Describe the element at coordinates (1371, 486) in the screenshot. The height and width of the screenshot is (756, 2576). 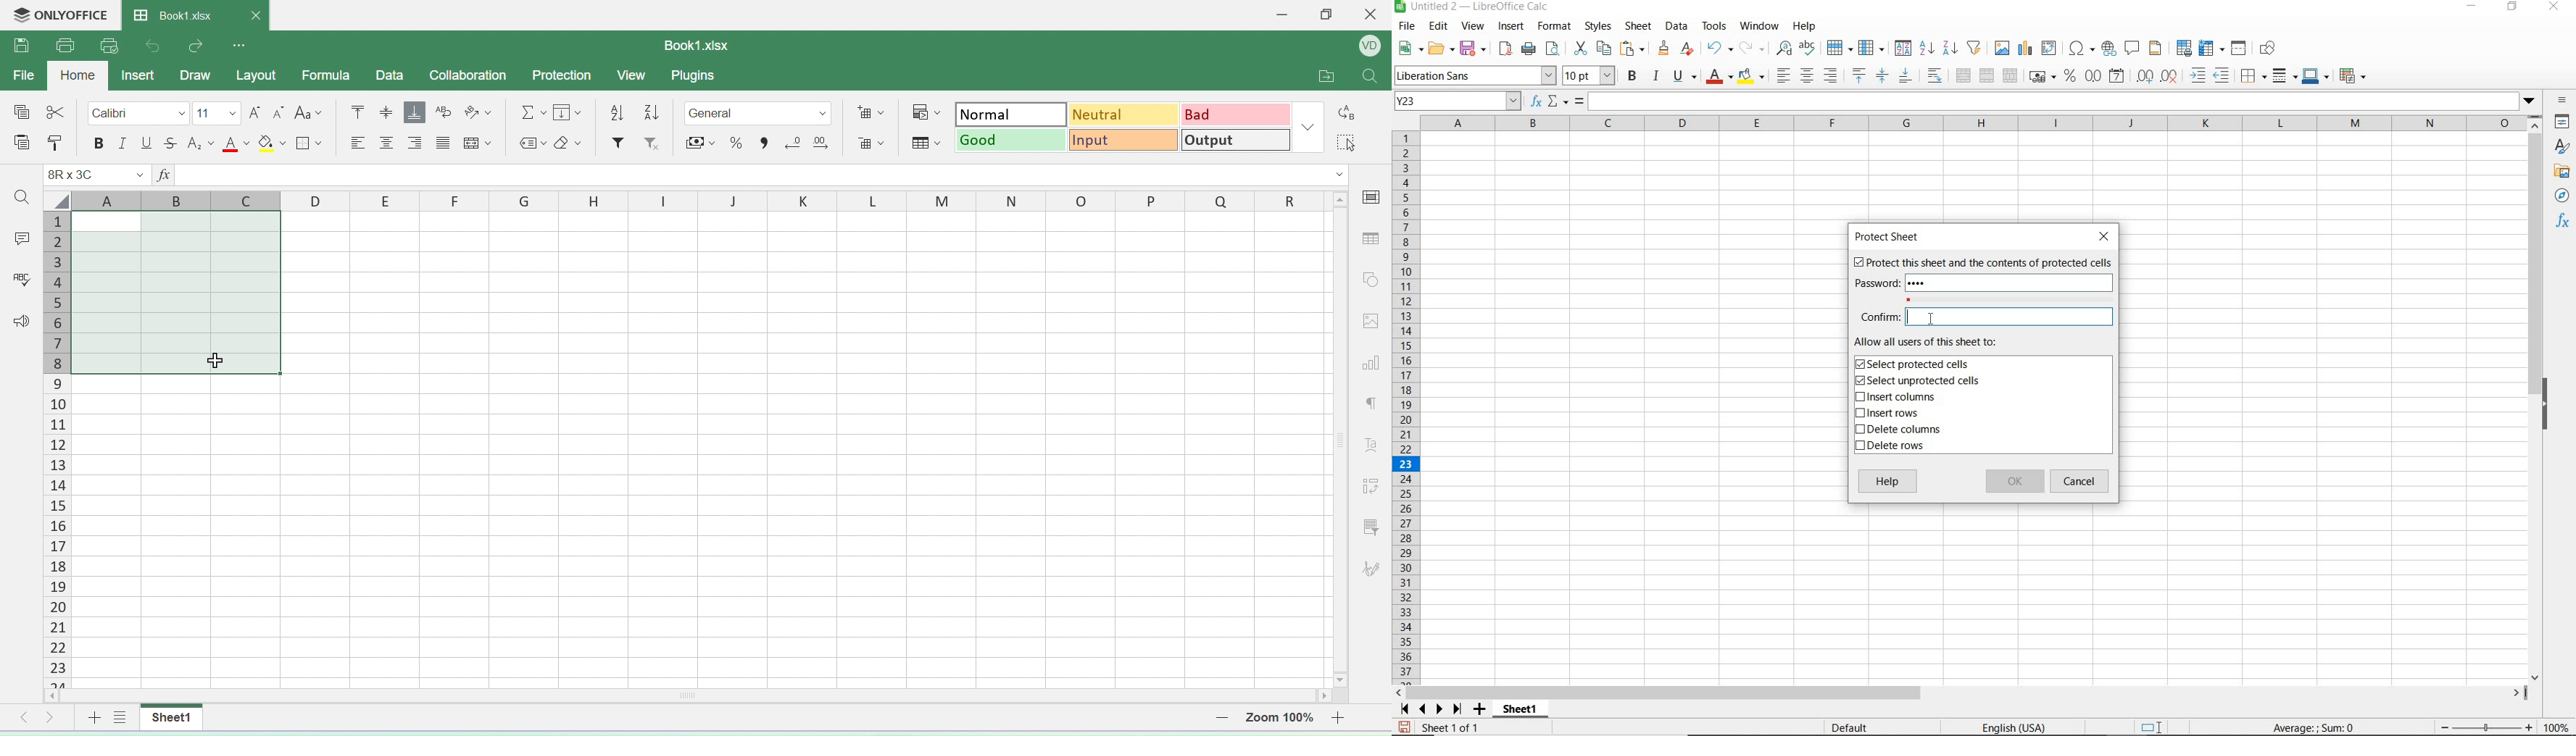
I see `adjust cells` at that location.